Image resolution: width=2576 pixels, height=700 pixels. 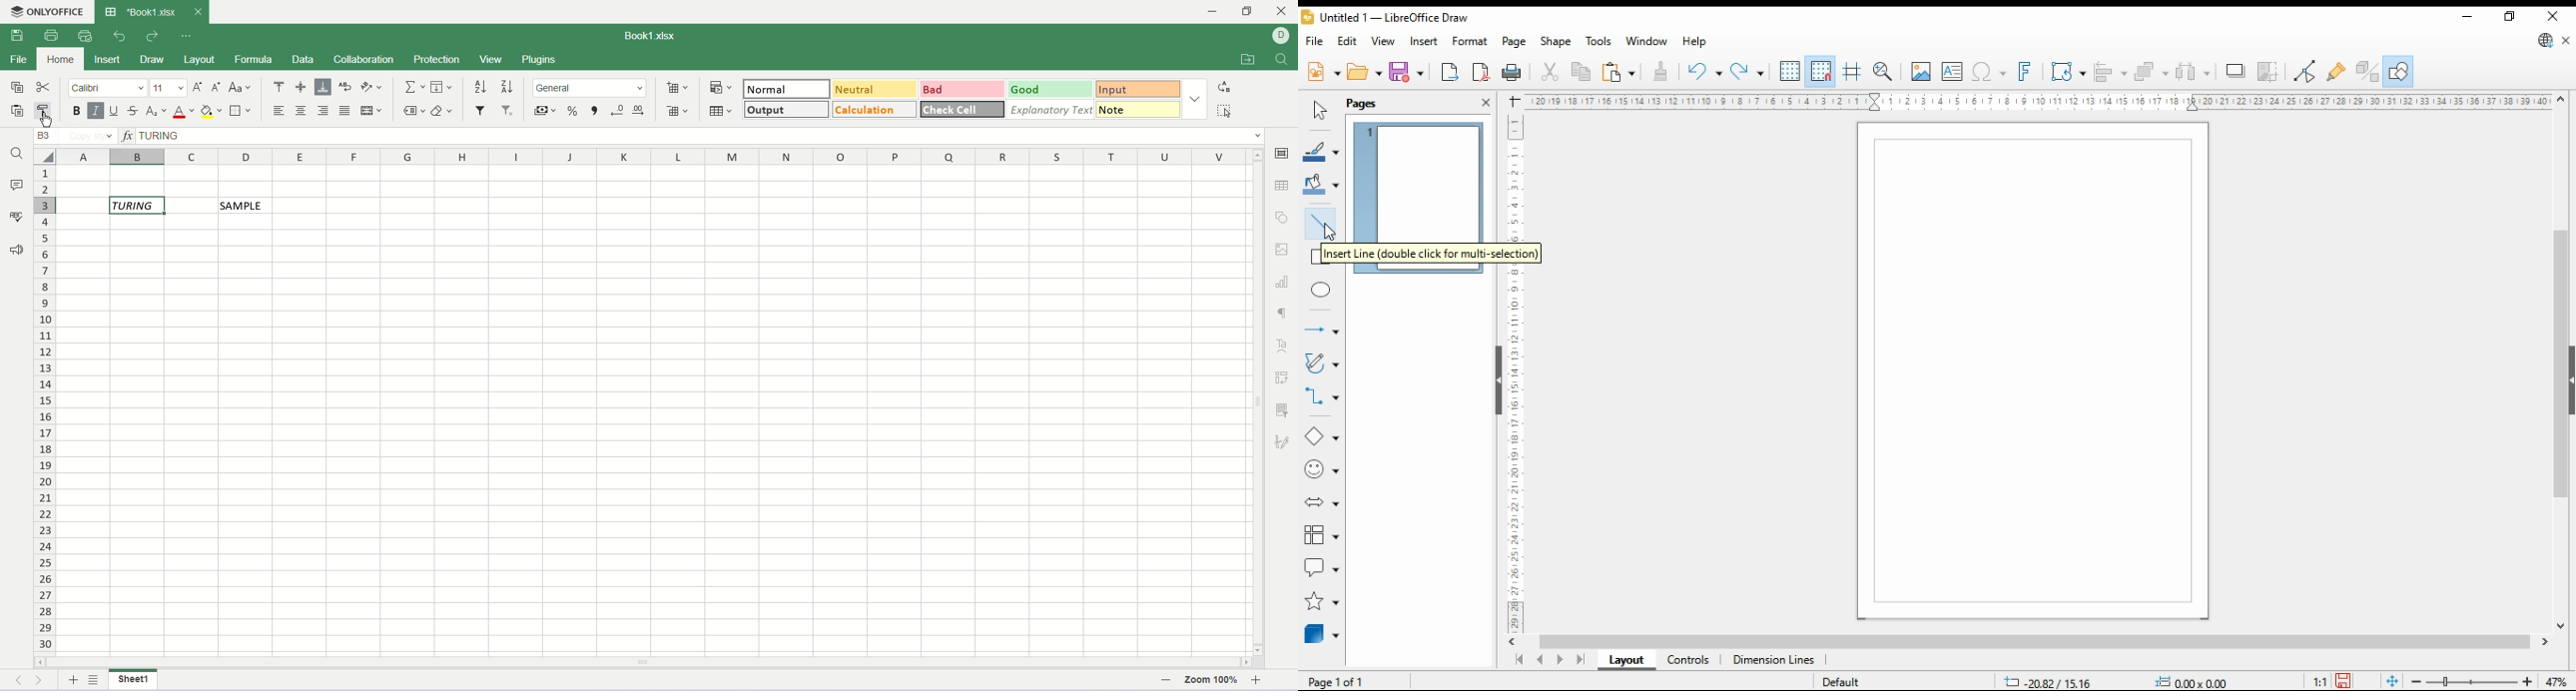 I want to click on remove, so click(x=509, y=111).